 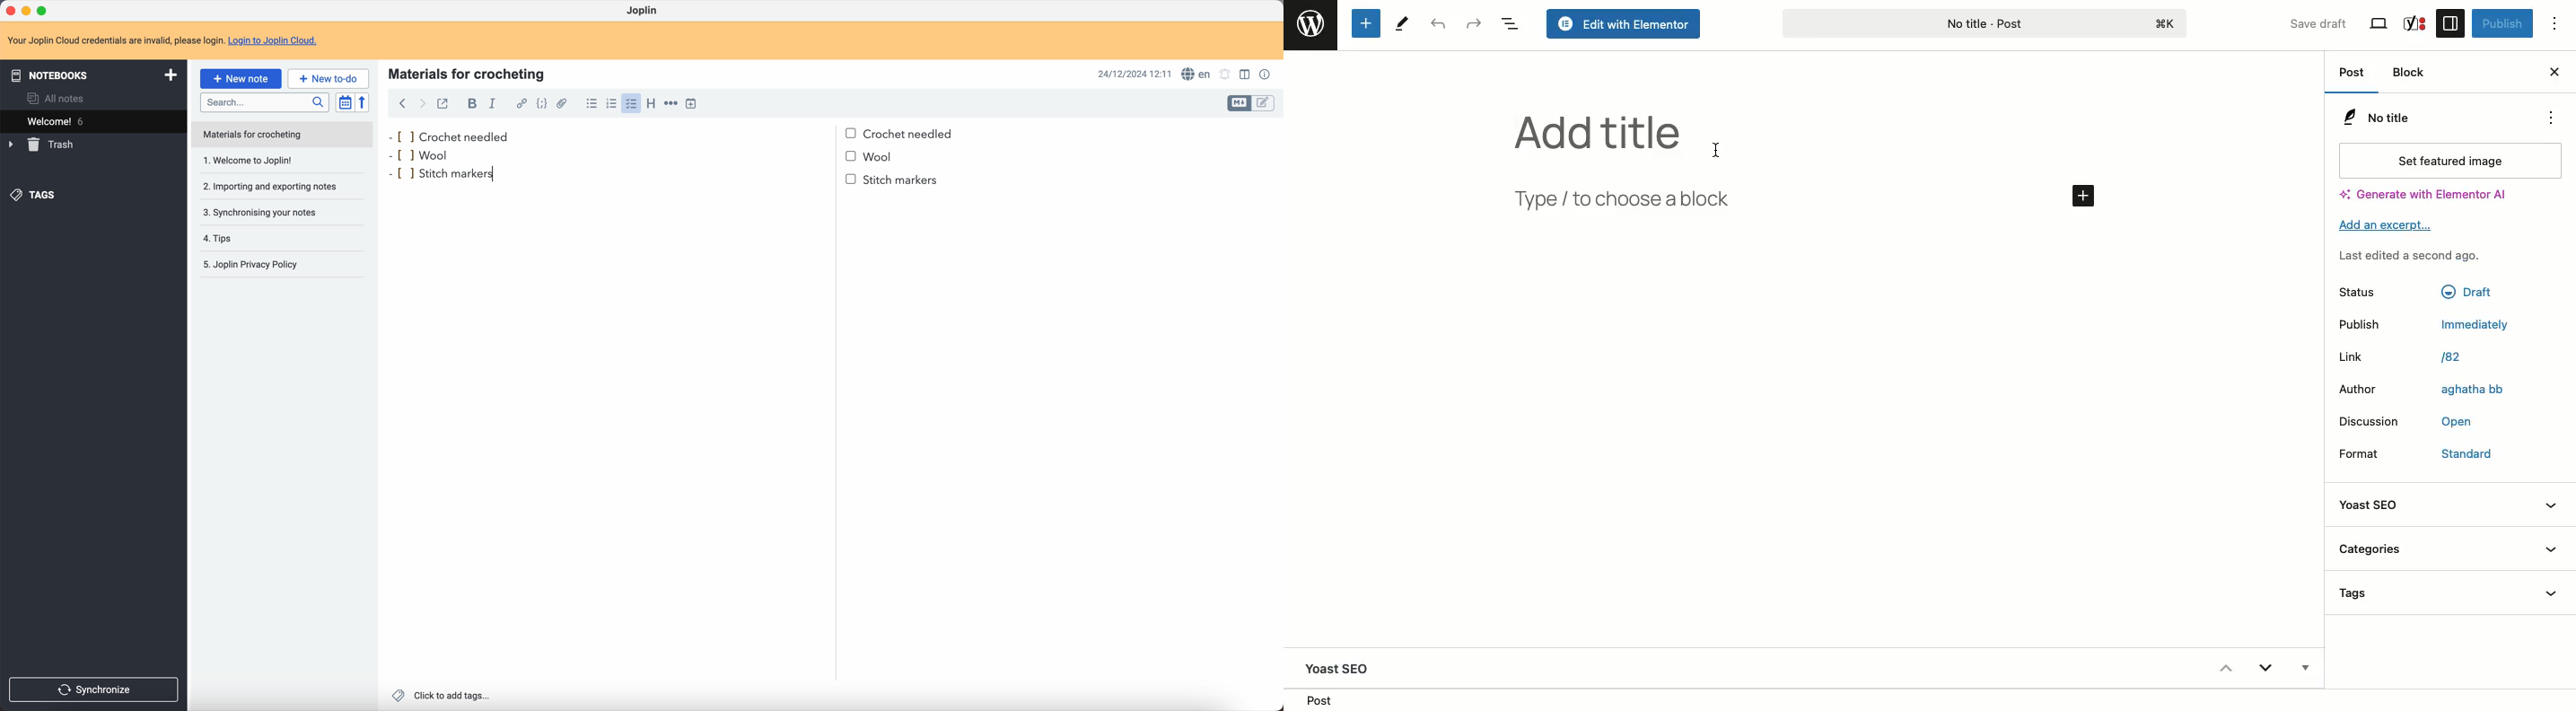 I want to click on synchronising your notes, so click(x=276, y=212).